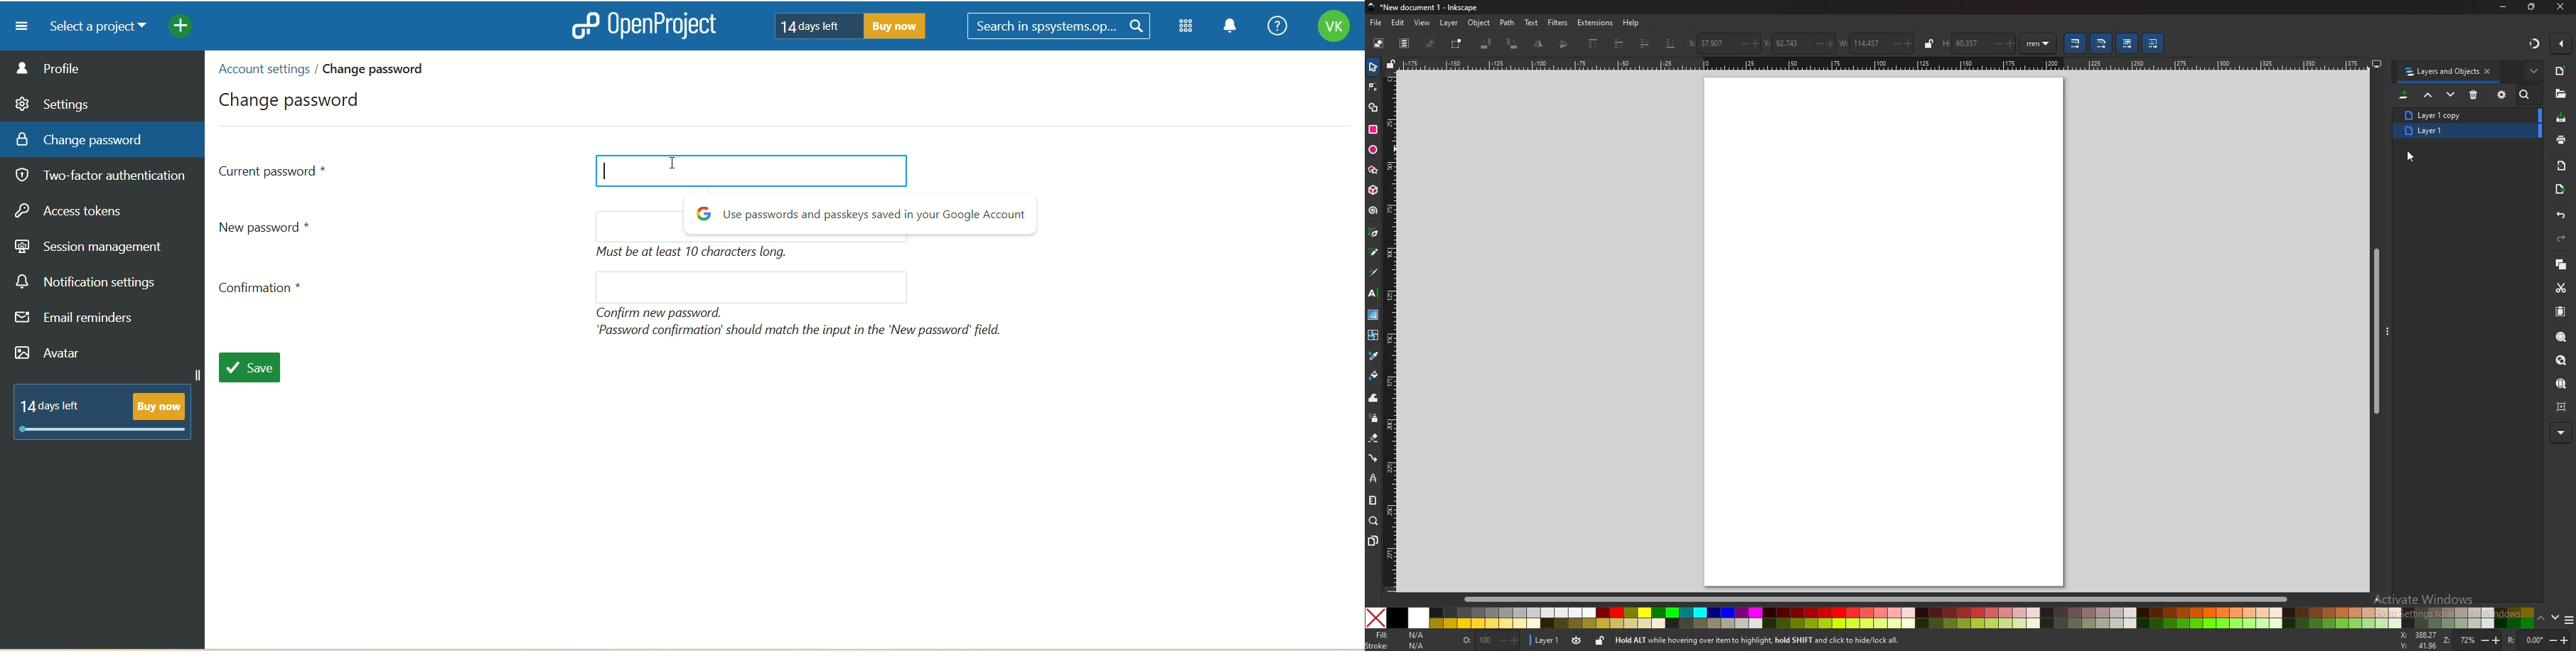 This screenshot has width=2576, height=672. Describe the element at coordinates (2538, 640) in the screenshot. I see `rotate` at that location.